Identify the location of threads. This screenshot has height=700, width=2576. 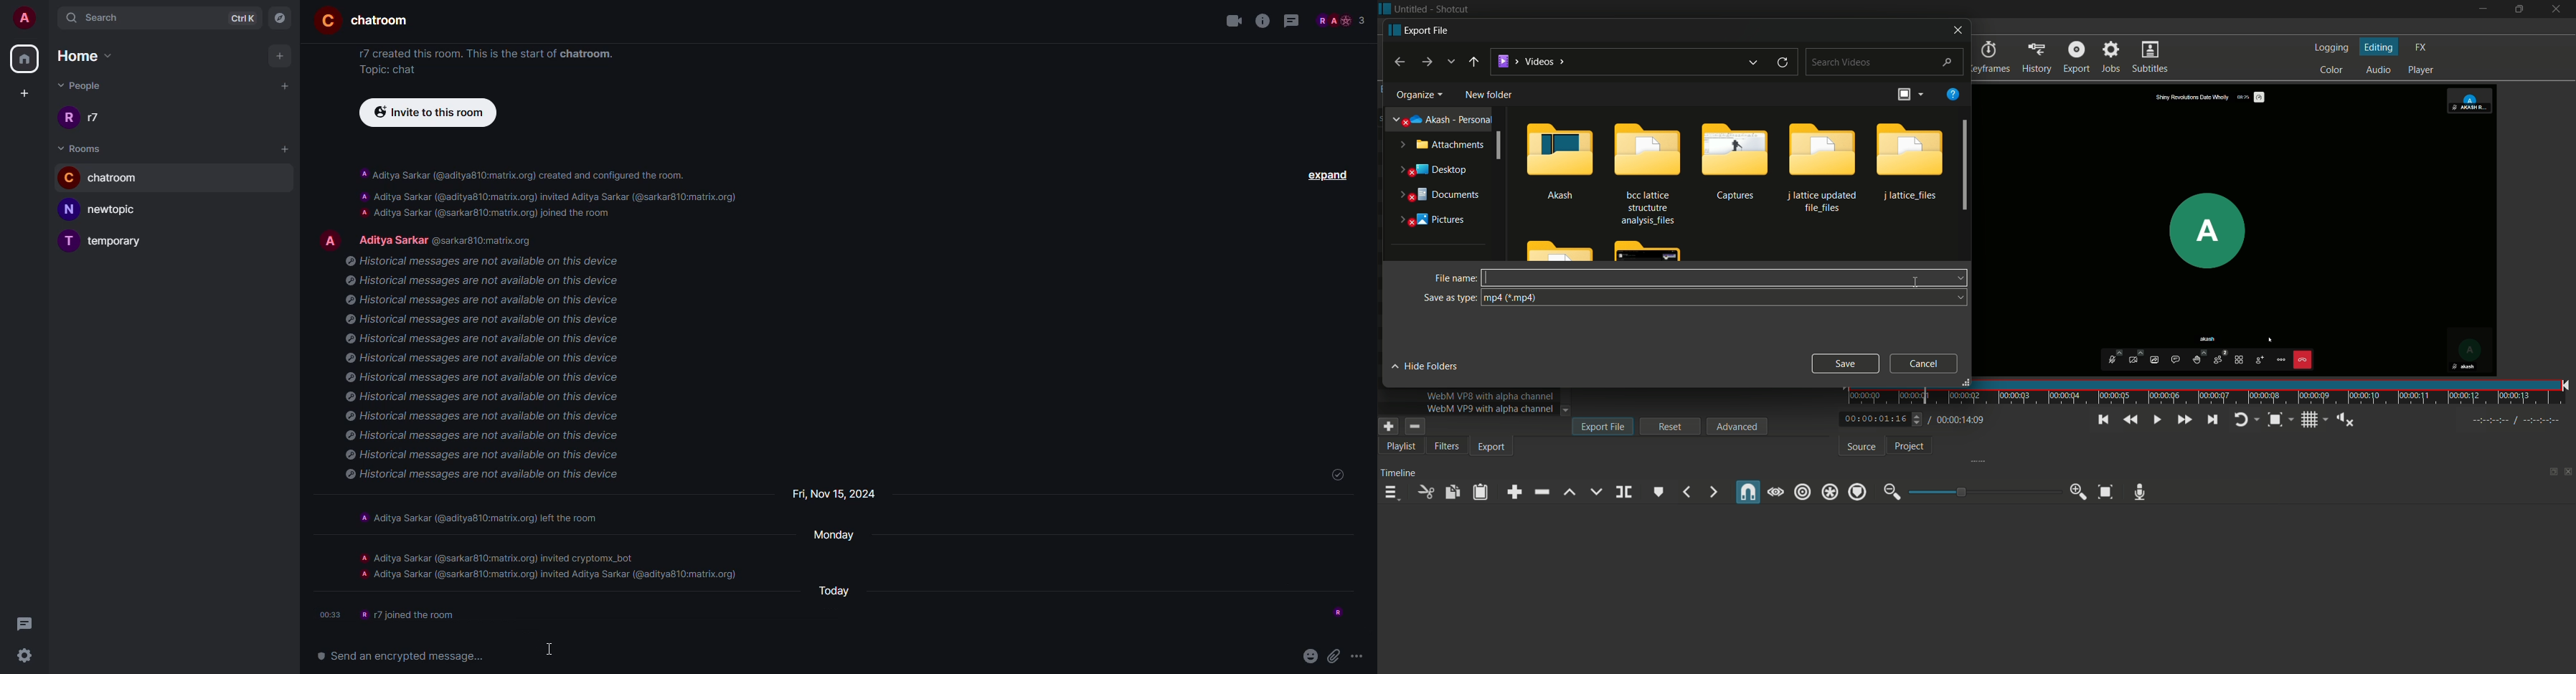
(1294, 21).